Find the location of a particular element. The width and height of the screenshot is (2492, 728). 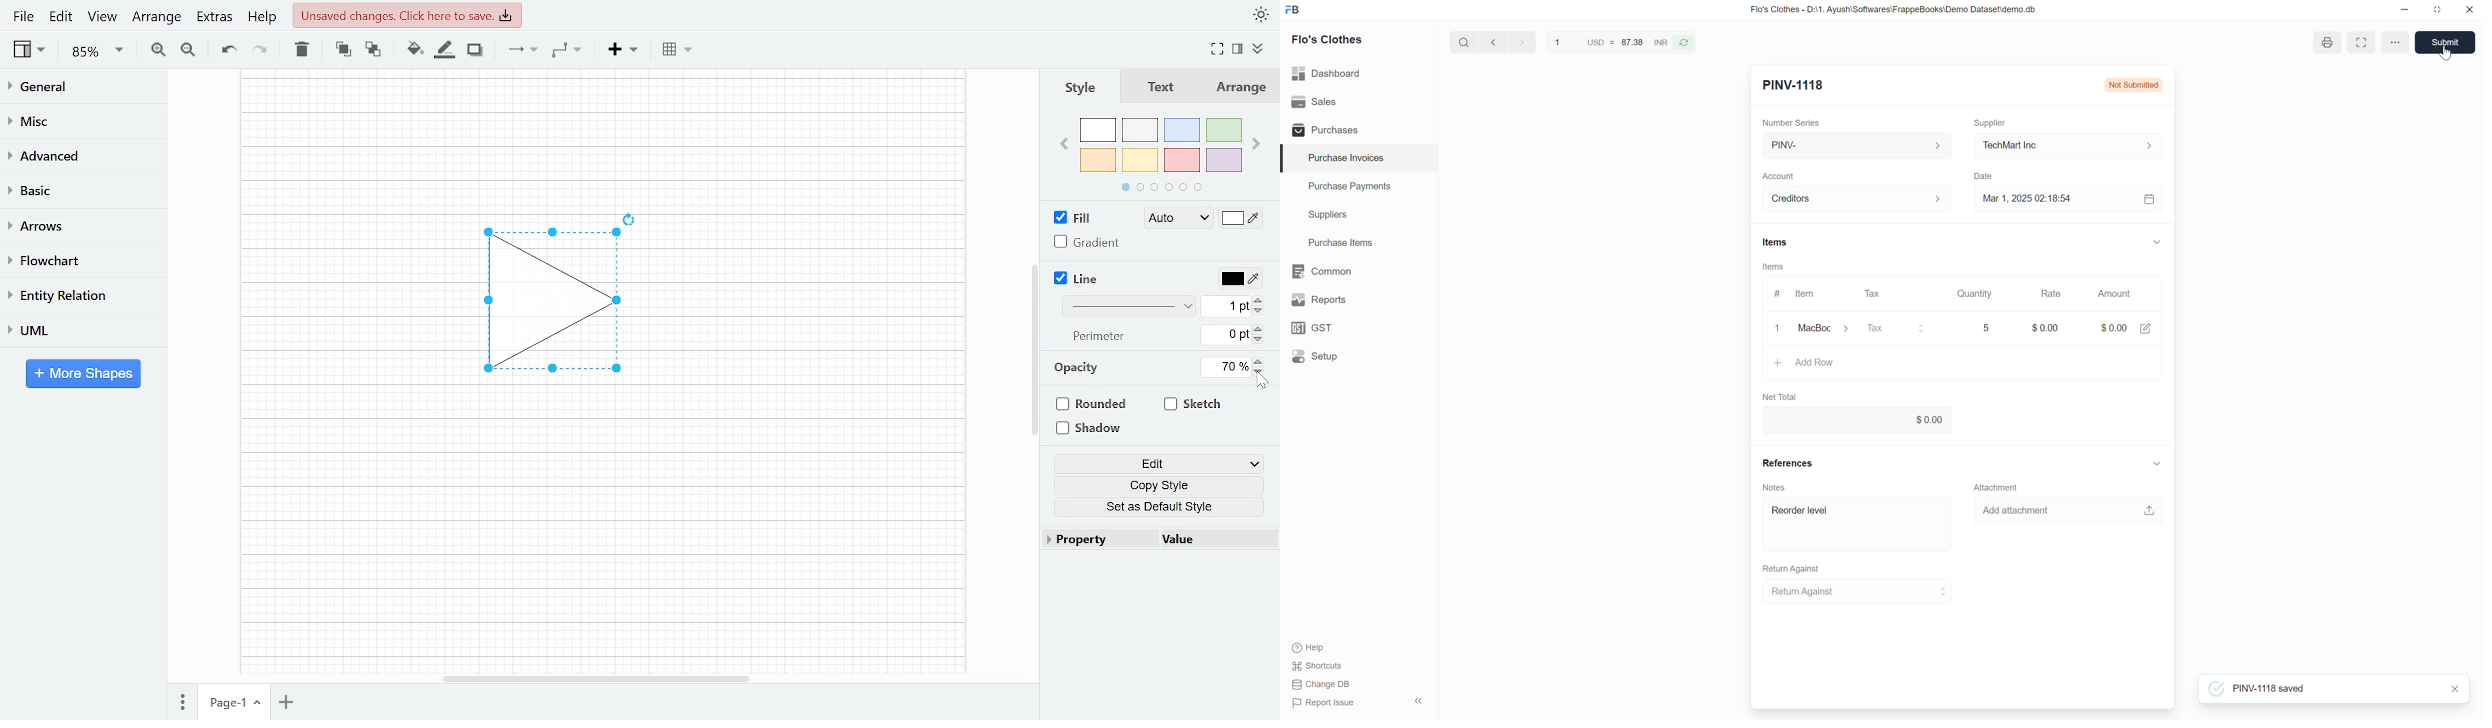

Increase Opacity is located at coordinates (1260, 360).